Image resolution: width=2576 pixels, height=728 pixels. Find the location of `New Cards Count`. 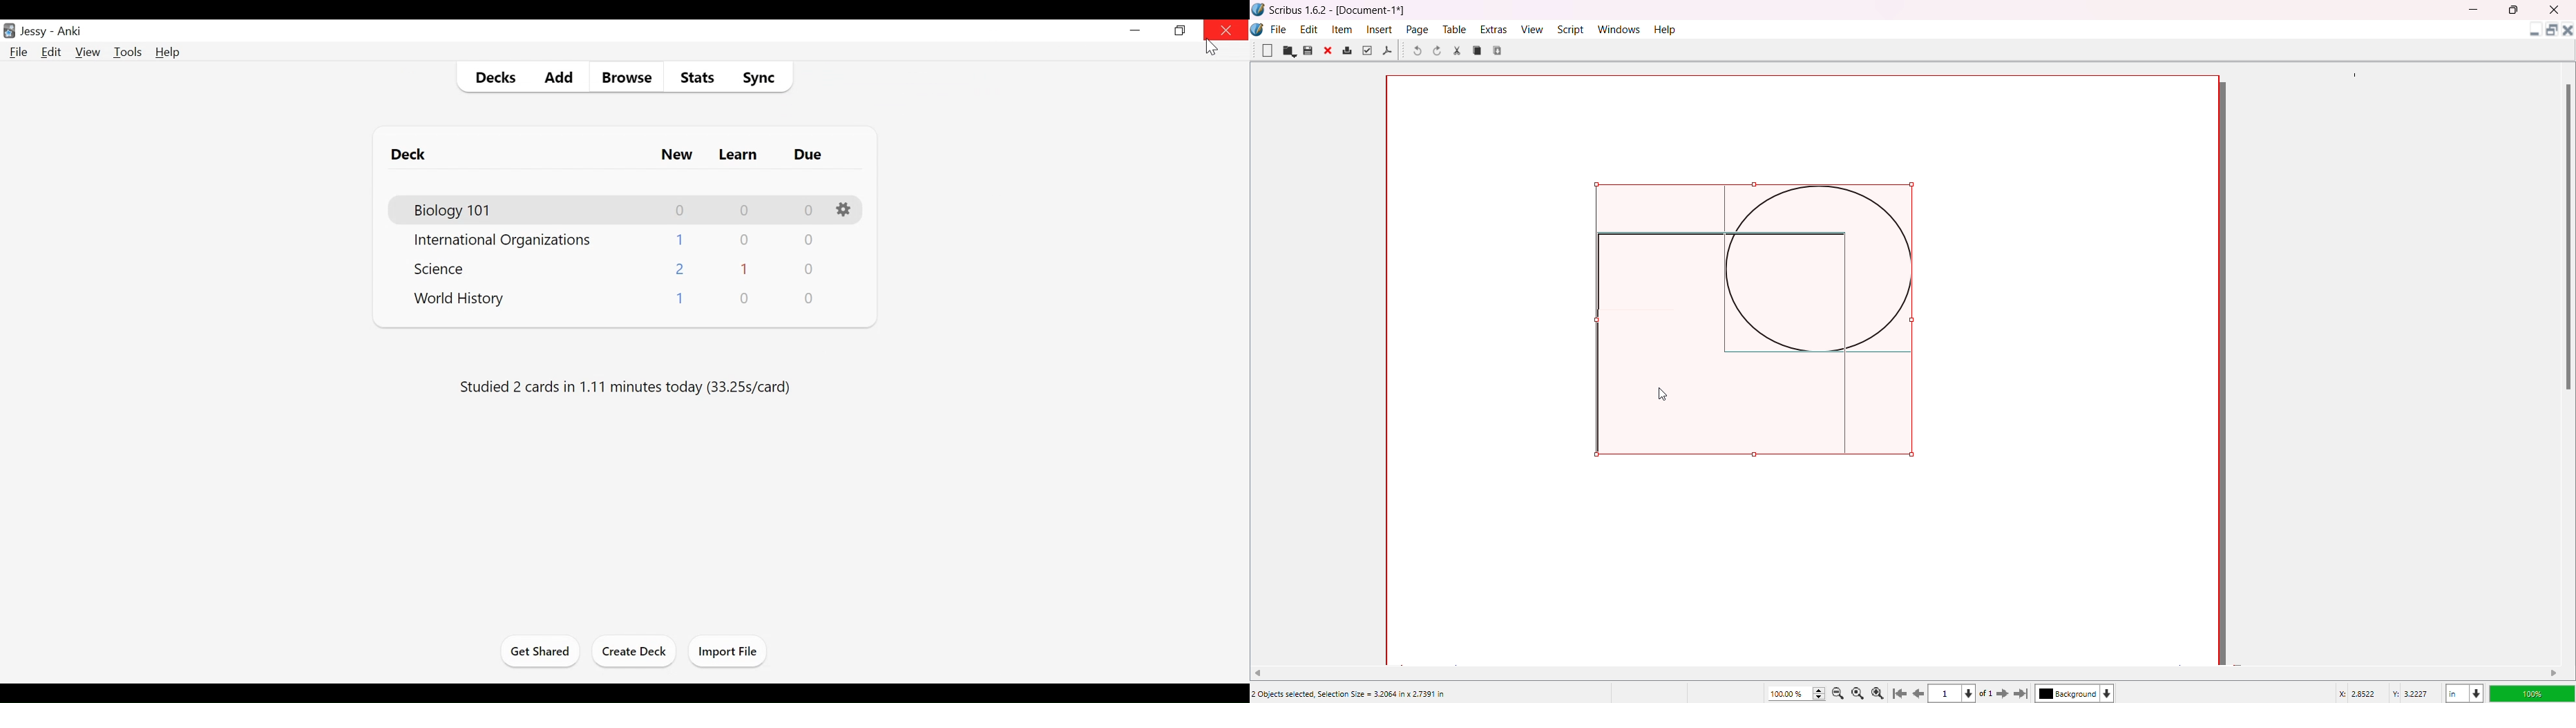

New Cards Count is located at coordinates (680, 269).